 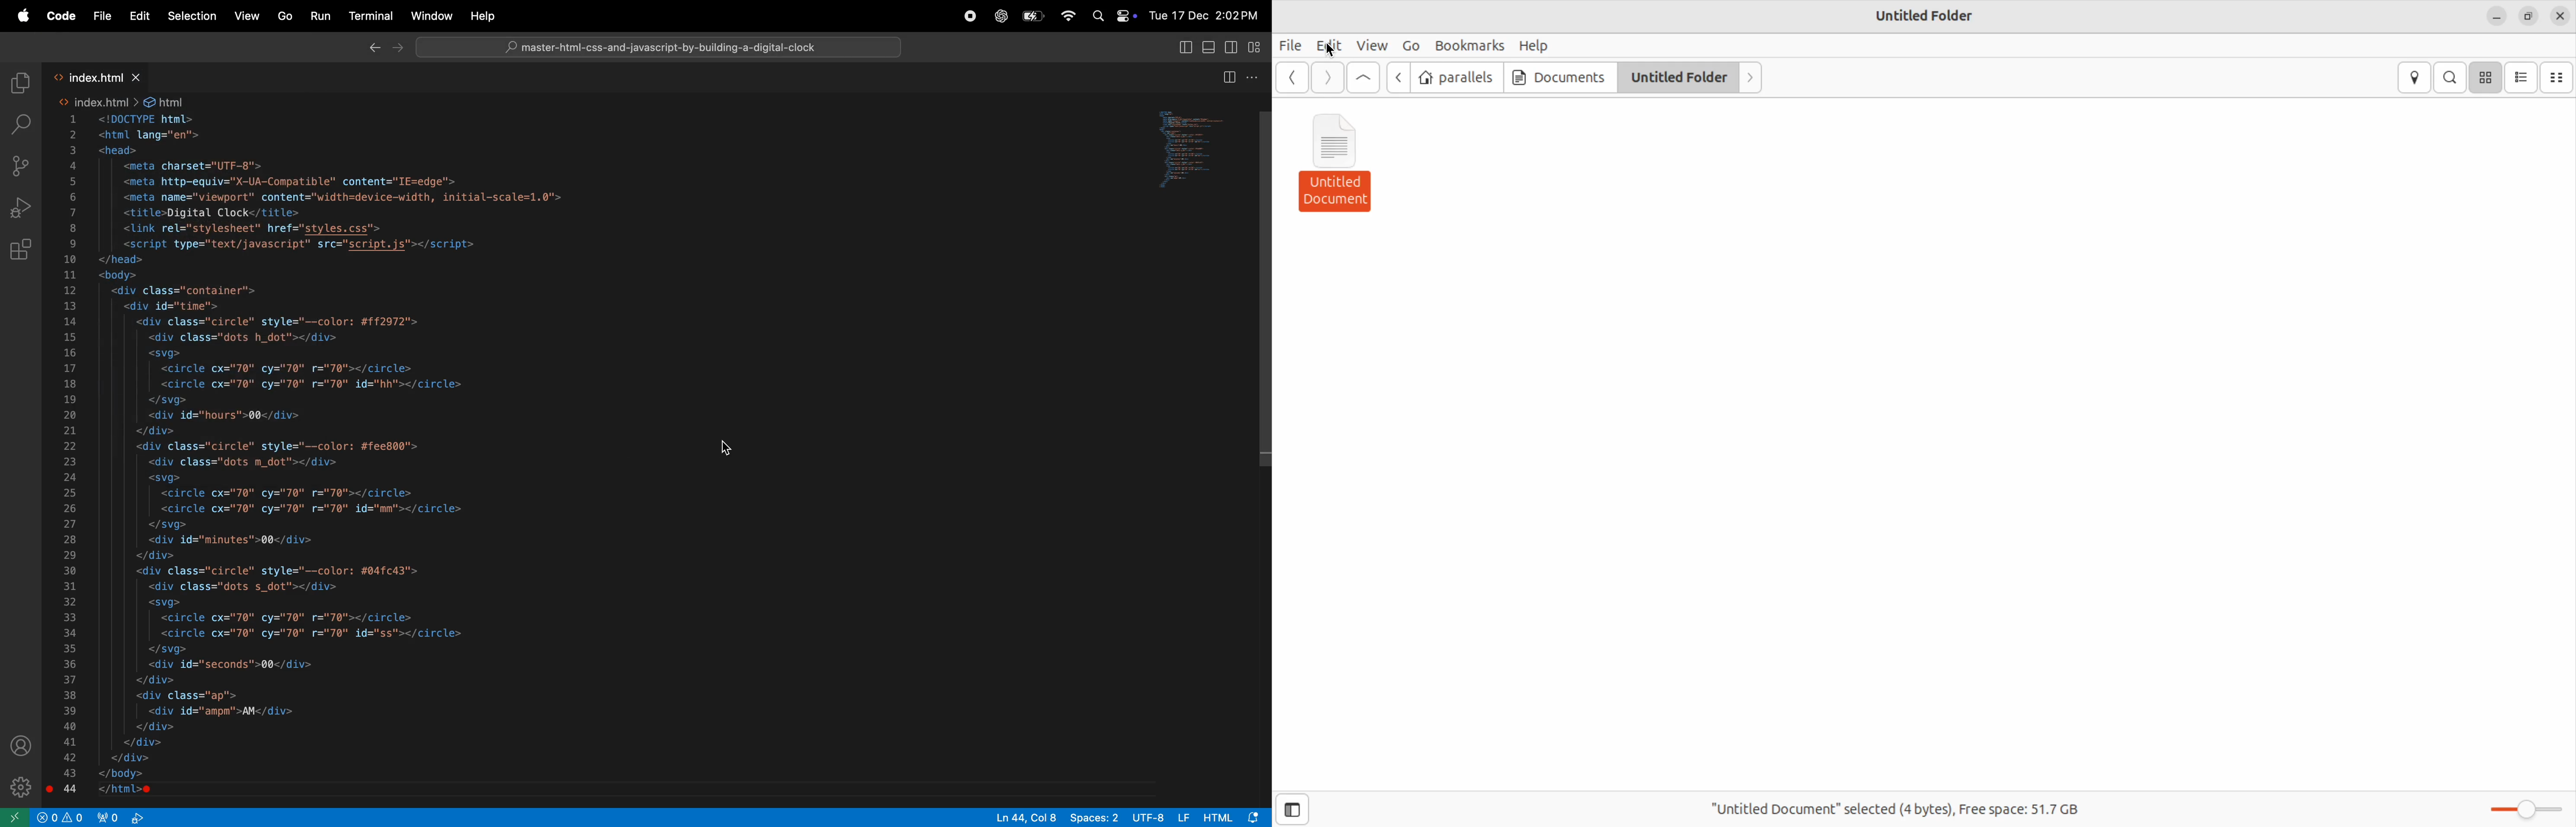 I want to click on location, so click(x=2415, y=78).